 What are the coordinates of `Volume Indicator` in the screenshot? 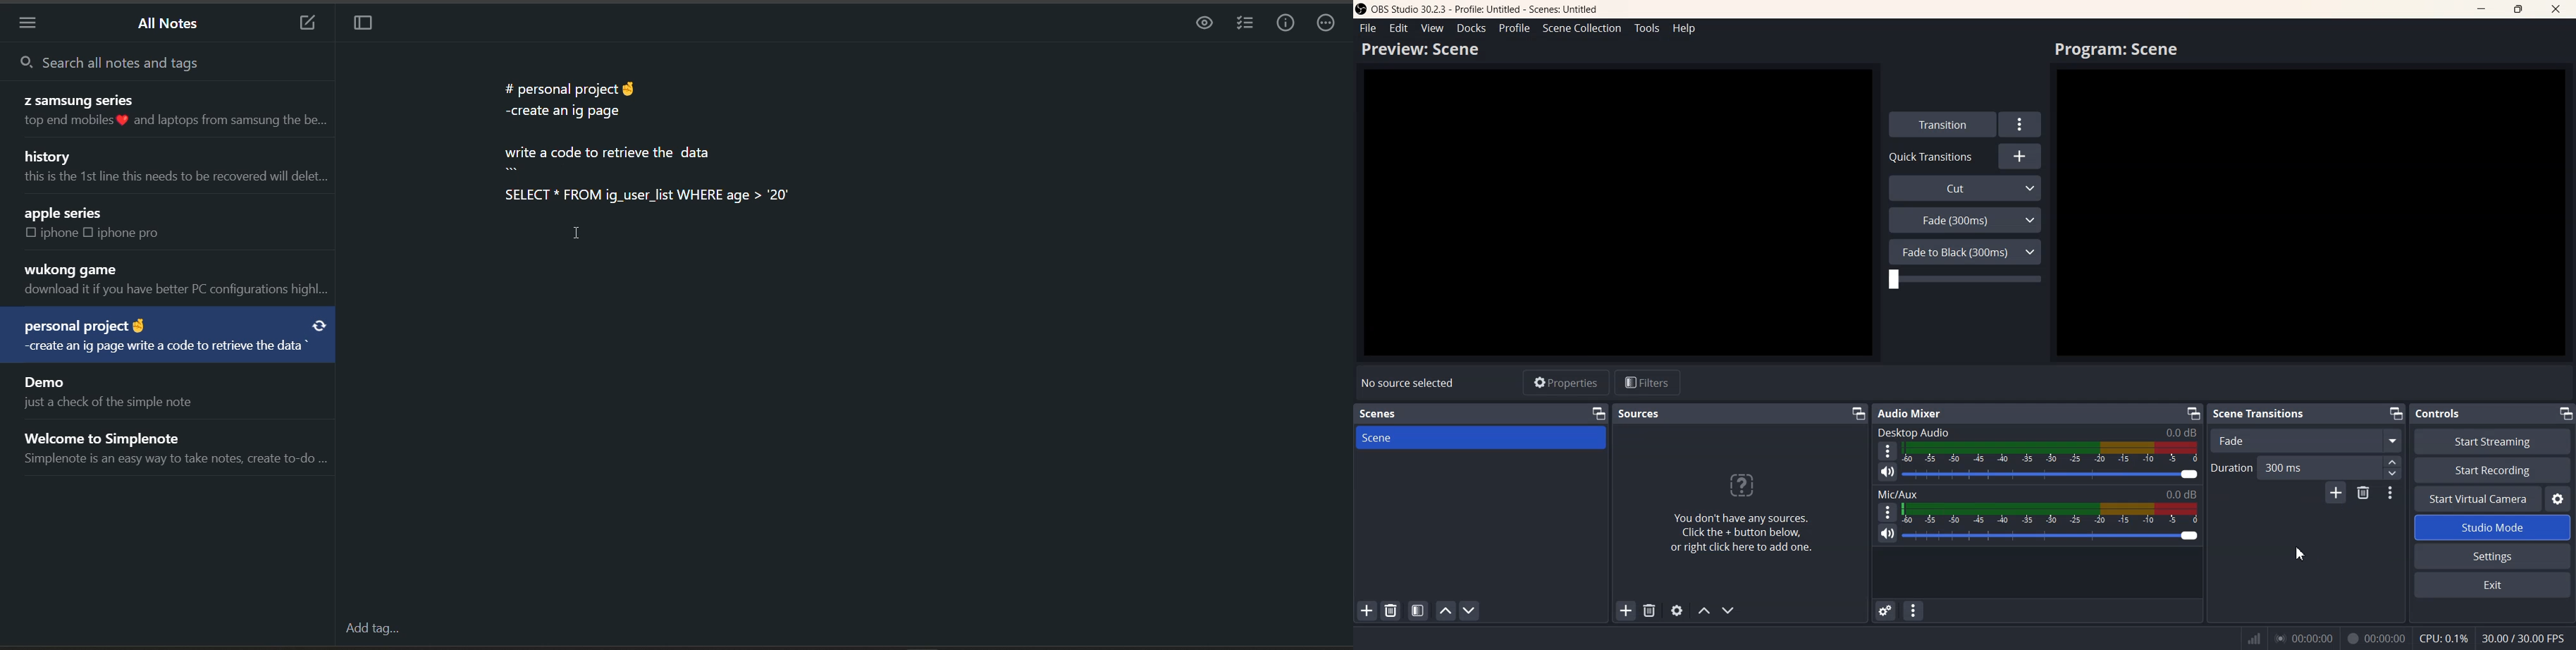 It's located at (2051, 514).